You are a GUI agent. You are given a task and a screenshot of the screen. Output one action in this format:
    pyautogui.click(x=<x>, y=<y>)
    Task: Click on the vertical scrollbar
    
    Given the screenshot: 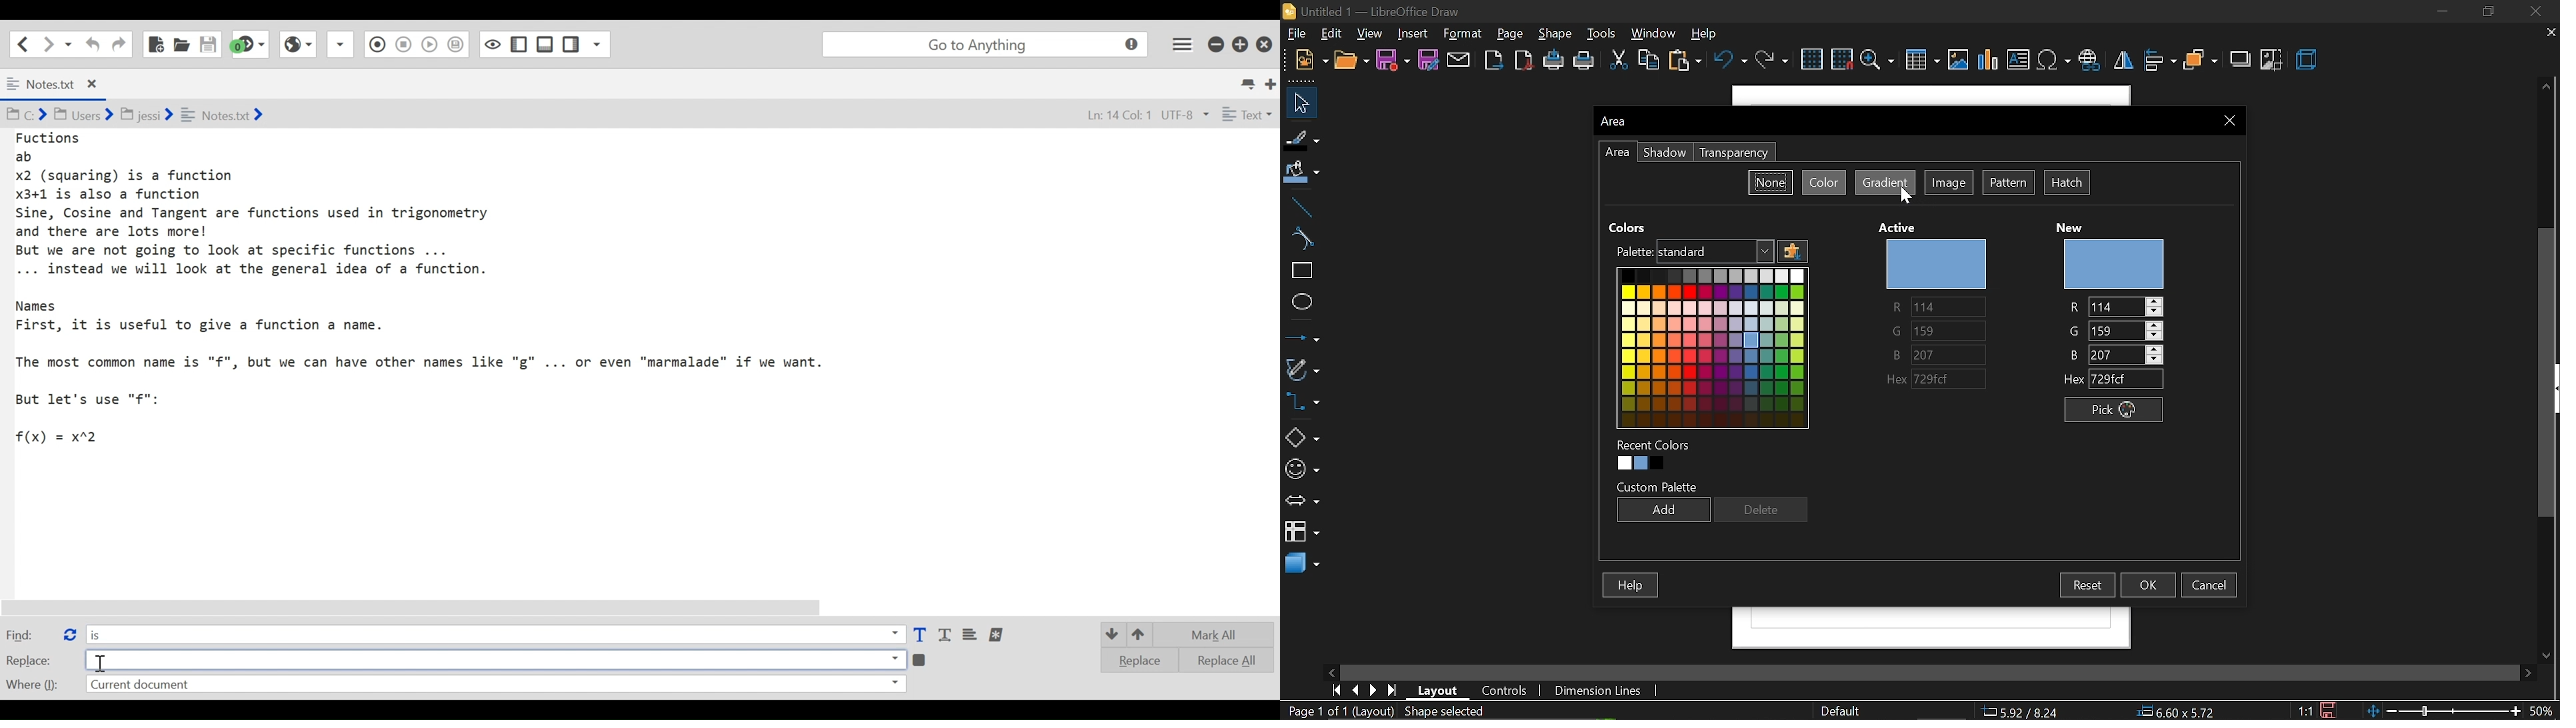 What is the action you would take?
    pyautogui.click(x=2550, y=374)
    